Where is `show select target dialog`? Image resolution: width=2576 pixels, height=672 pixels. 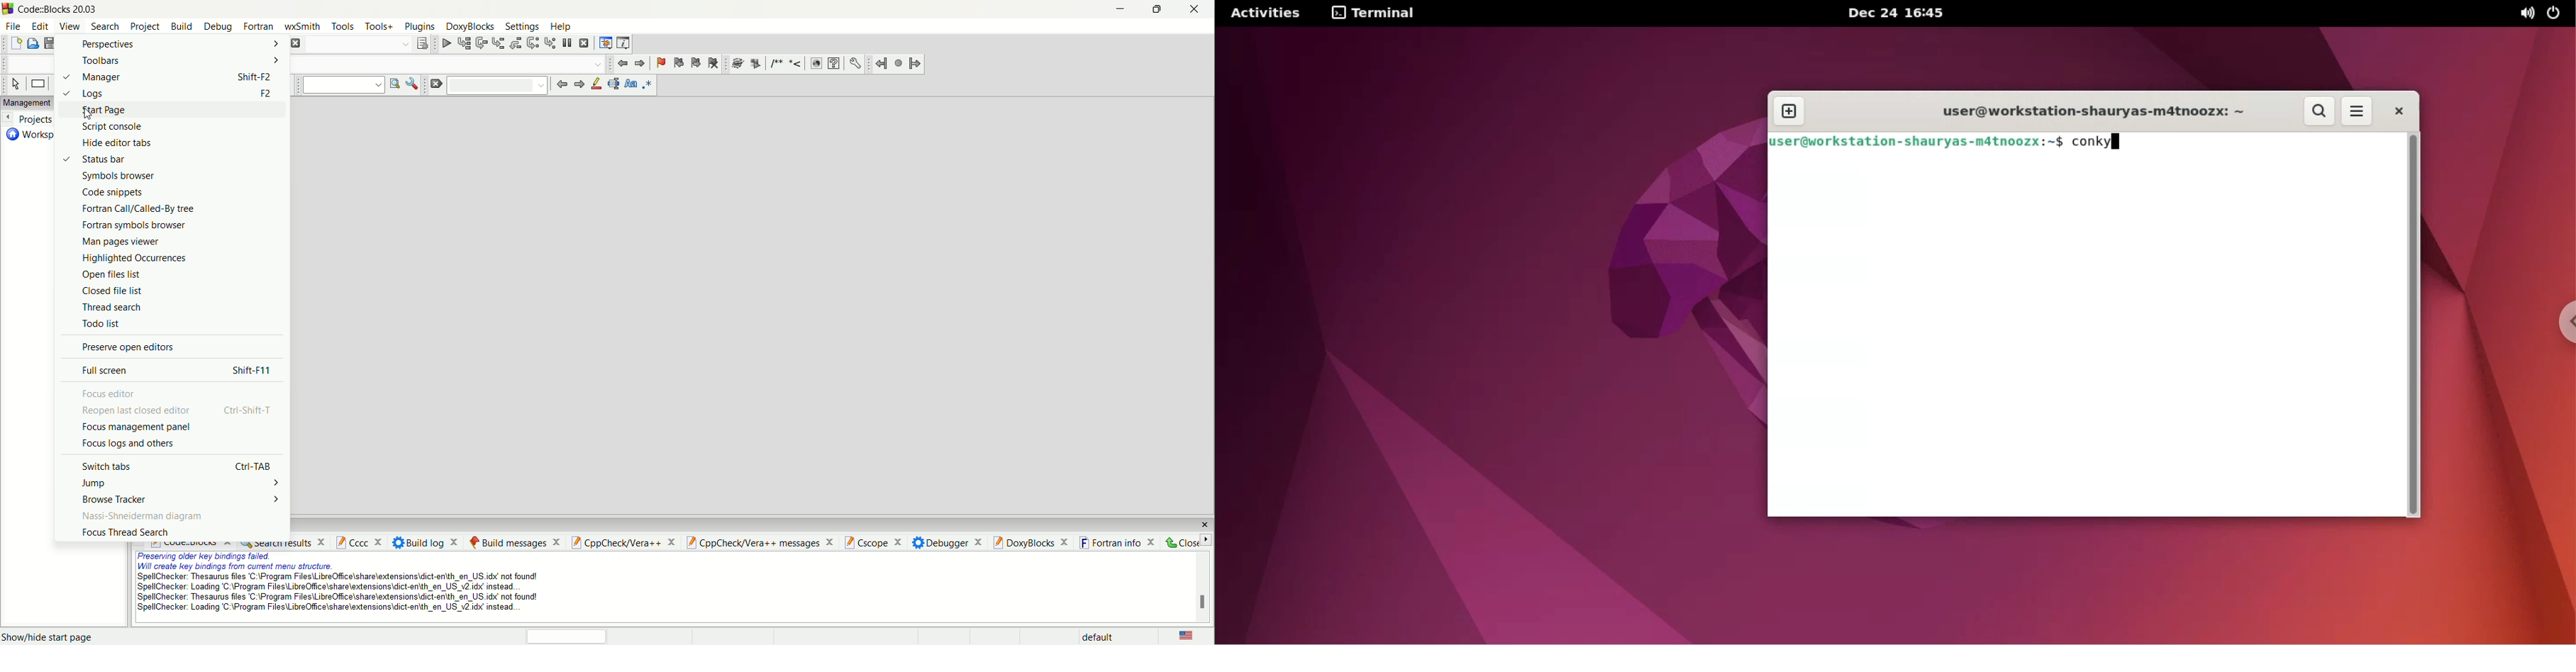
show select target dialog is located at coordinates (422, 44).